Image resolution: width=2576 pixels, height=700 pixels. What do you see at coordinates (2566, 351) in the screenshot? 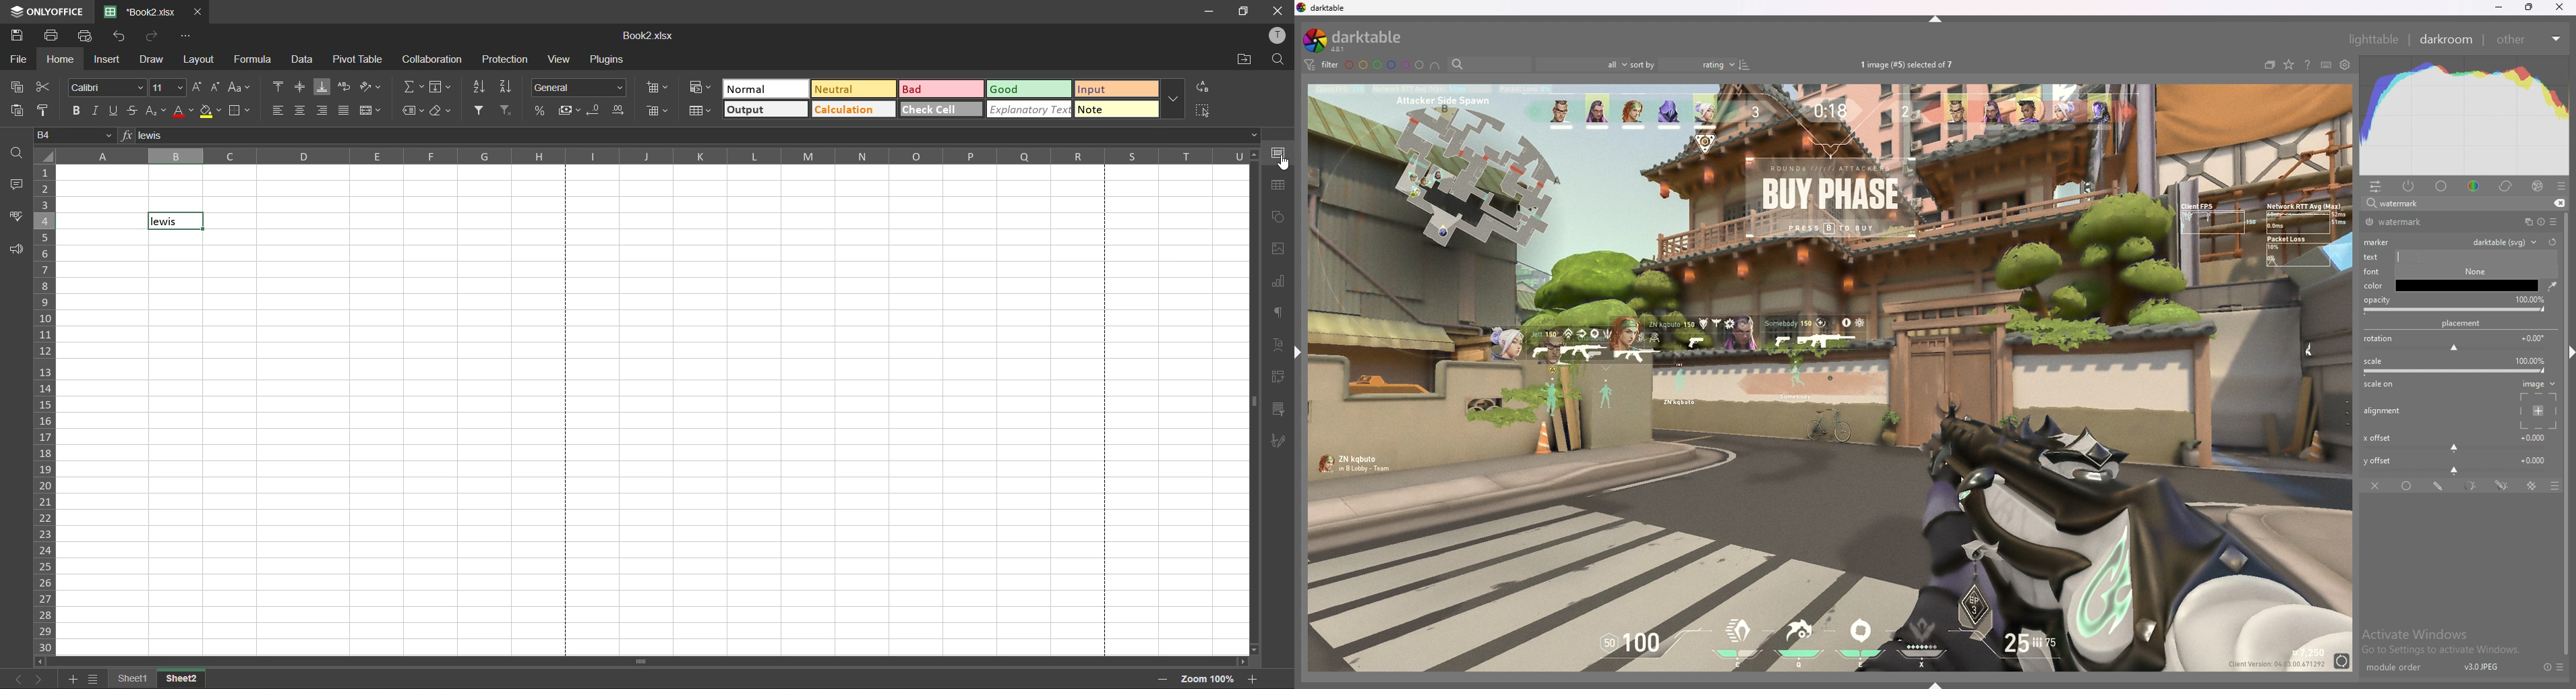
I see `hide` at bounding box center [2566, 351].